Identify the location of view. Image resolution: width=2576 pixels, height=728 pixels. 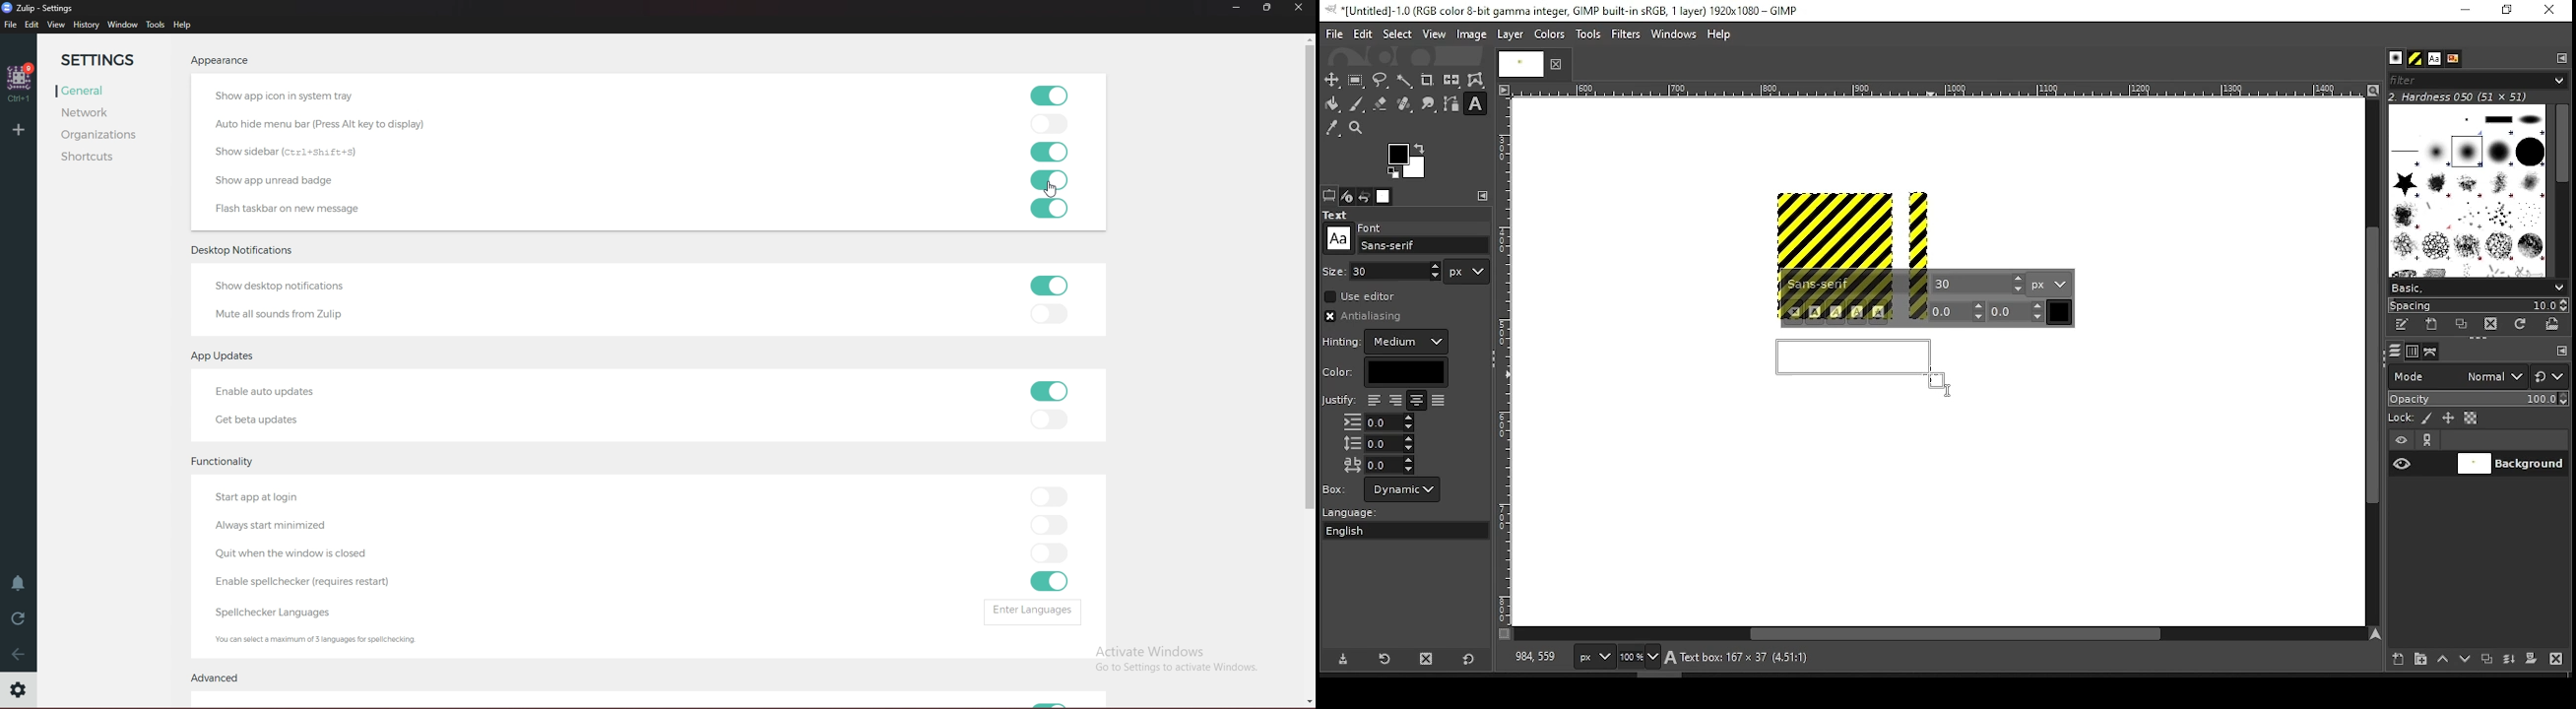
(58, 25).